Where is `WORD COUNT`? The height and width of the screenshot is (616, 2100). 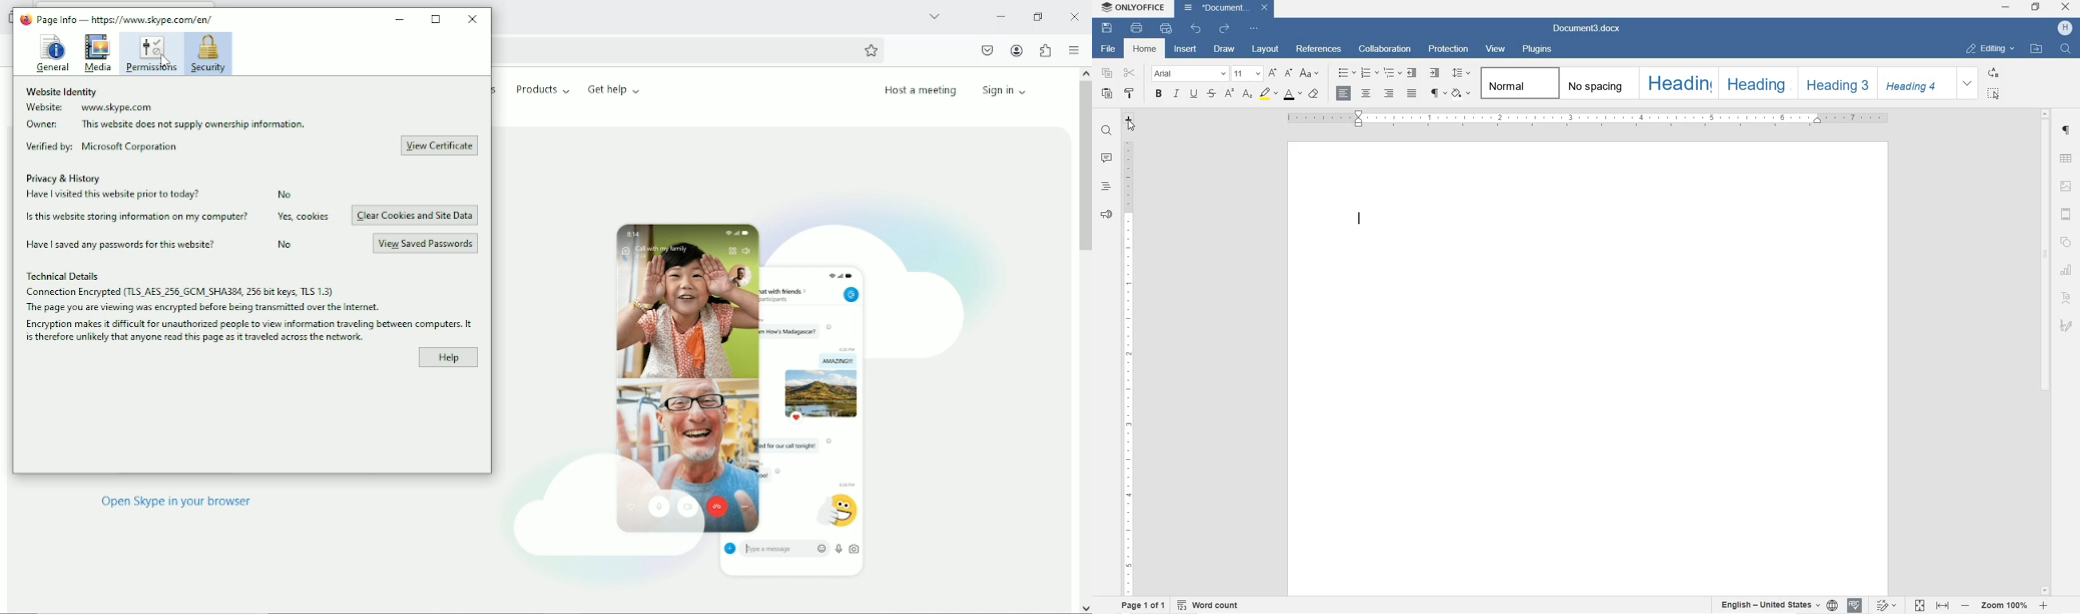 WORD COUNT is located at coordinates (1210, 606).